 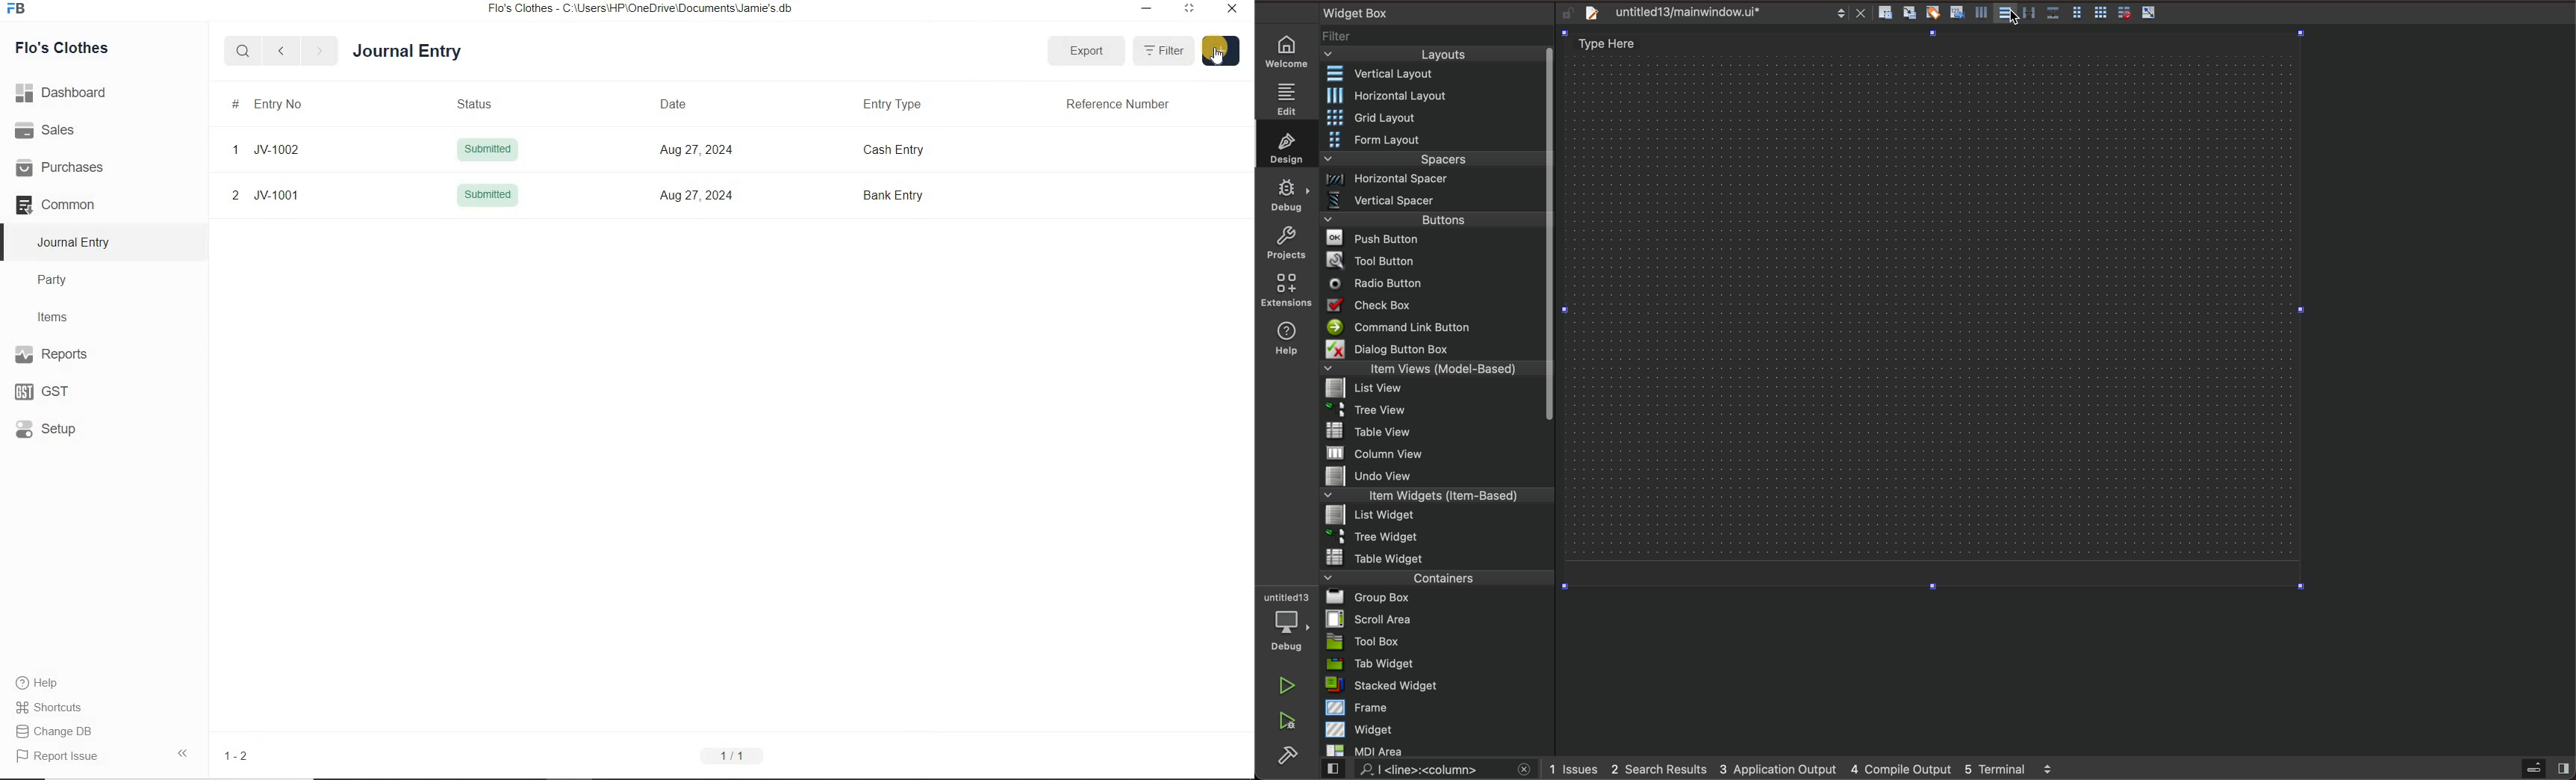 I want to click on # Entry No, so click(x=270, y=103).